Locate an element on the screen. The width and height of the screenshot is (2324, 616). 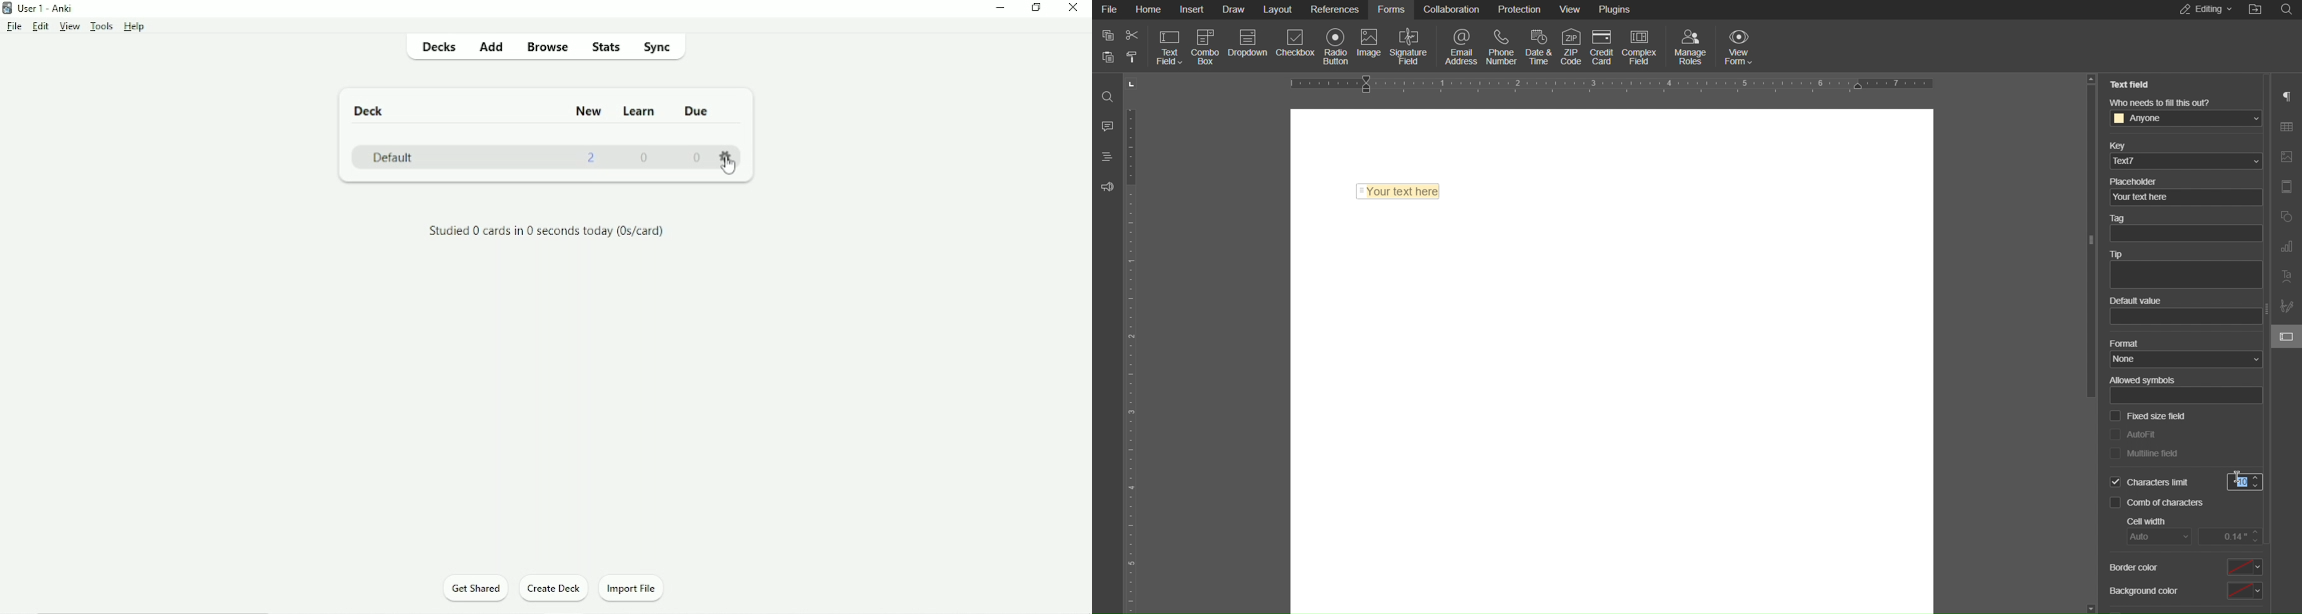
Border color is located at coordinates (2184, 567).